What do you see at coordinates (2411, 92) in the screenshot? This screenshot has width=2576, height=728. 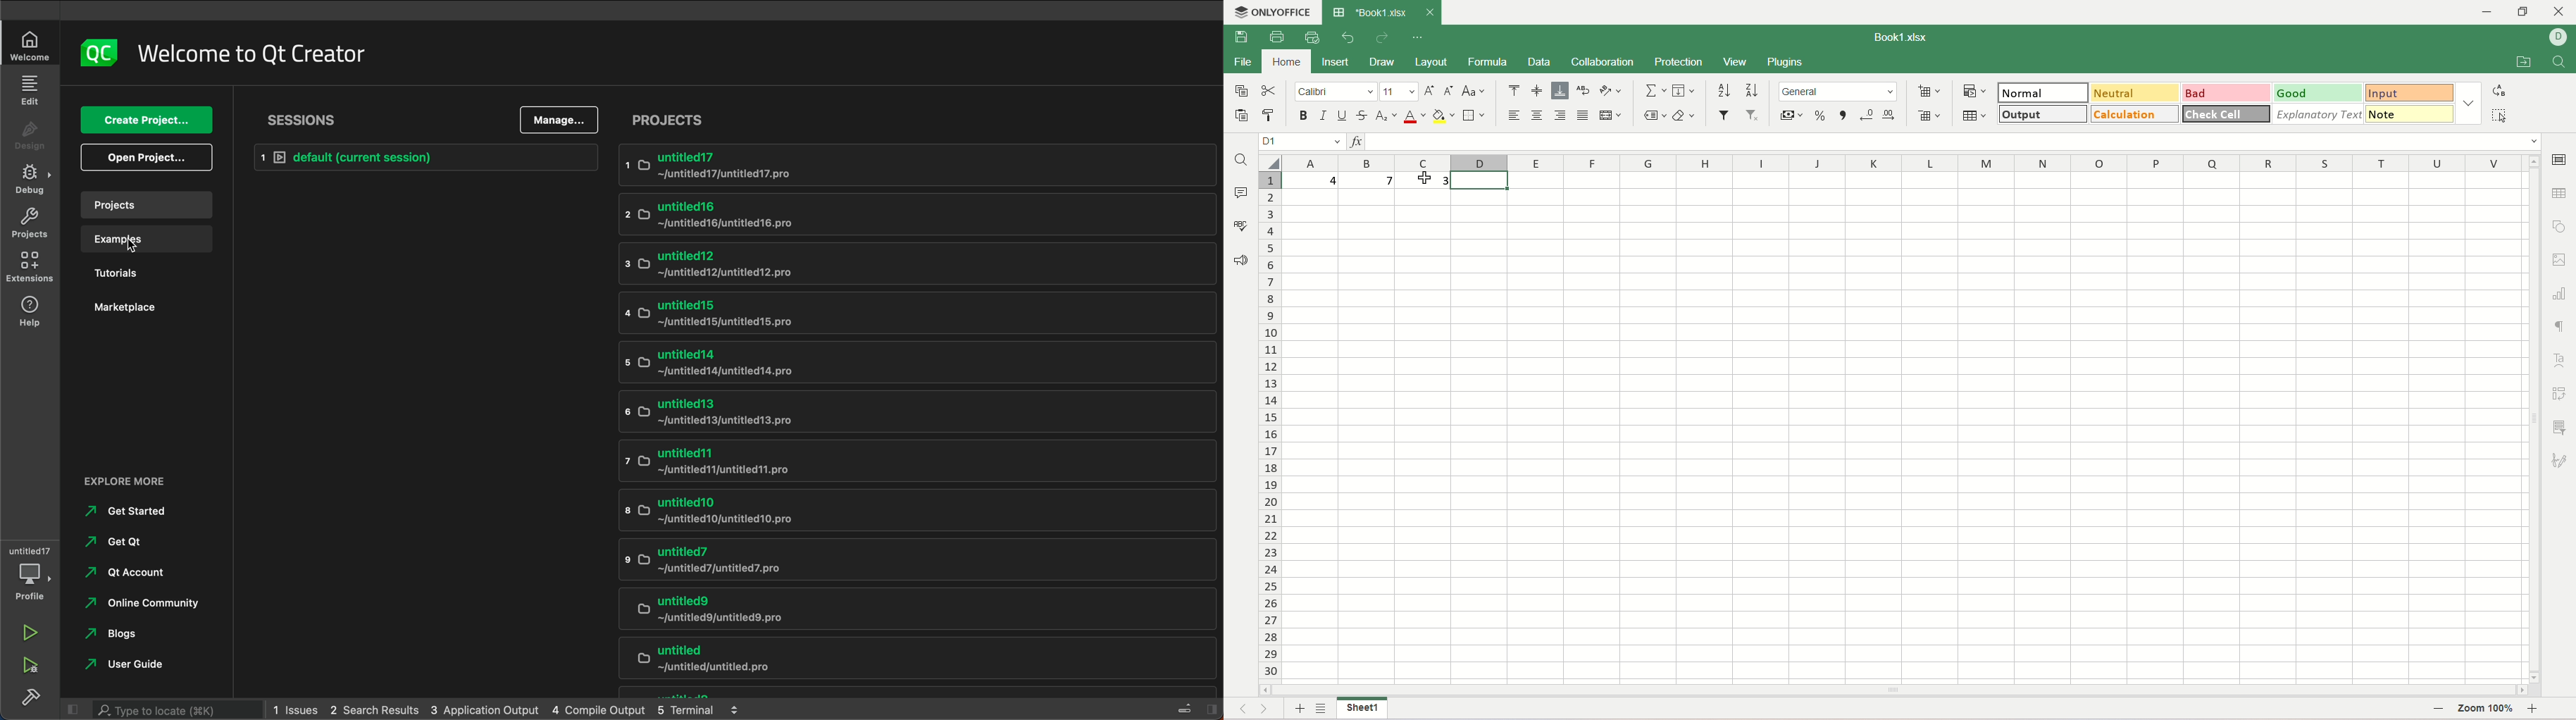 I see `input` at bounding box center [2411, 92].